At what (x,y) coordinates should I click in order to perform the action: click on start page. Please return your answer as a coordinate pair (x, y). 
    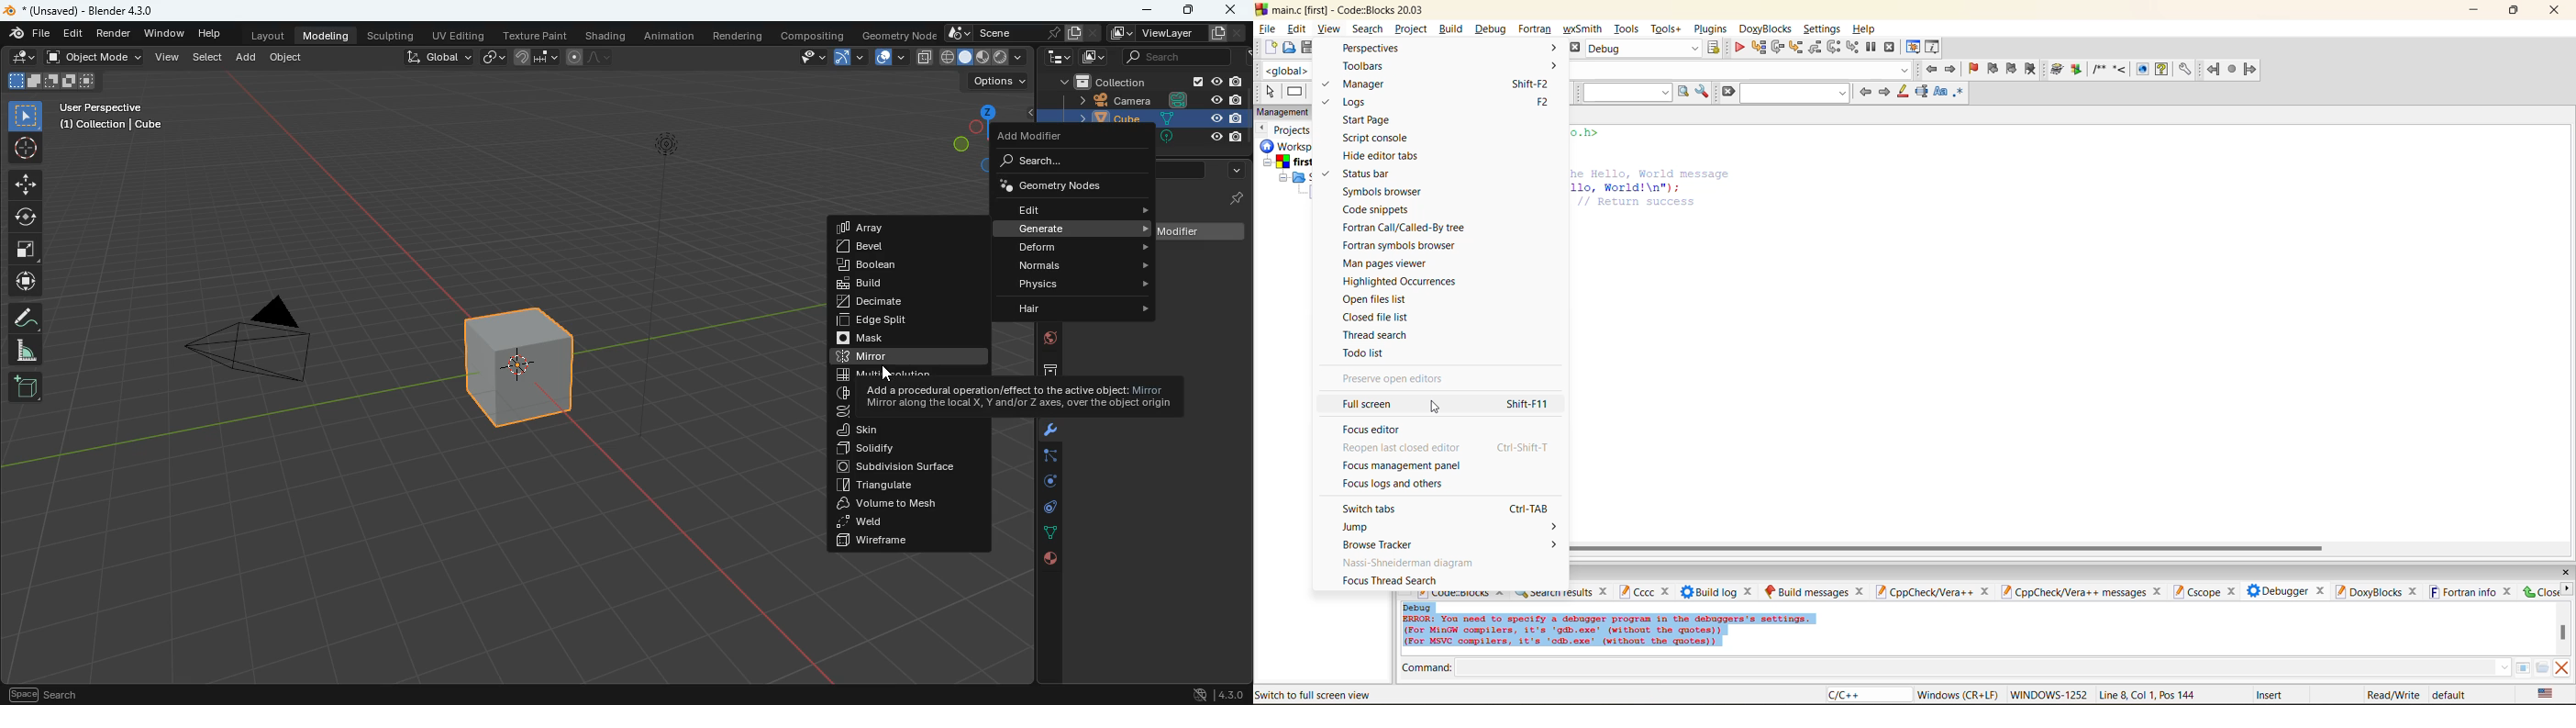
    Looking at the image, I should click on (1409, 120).